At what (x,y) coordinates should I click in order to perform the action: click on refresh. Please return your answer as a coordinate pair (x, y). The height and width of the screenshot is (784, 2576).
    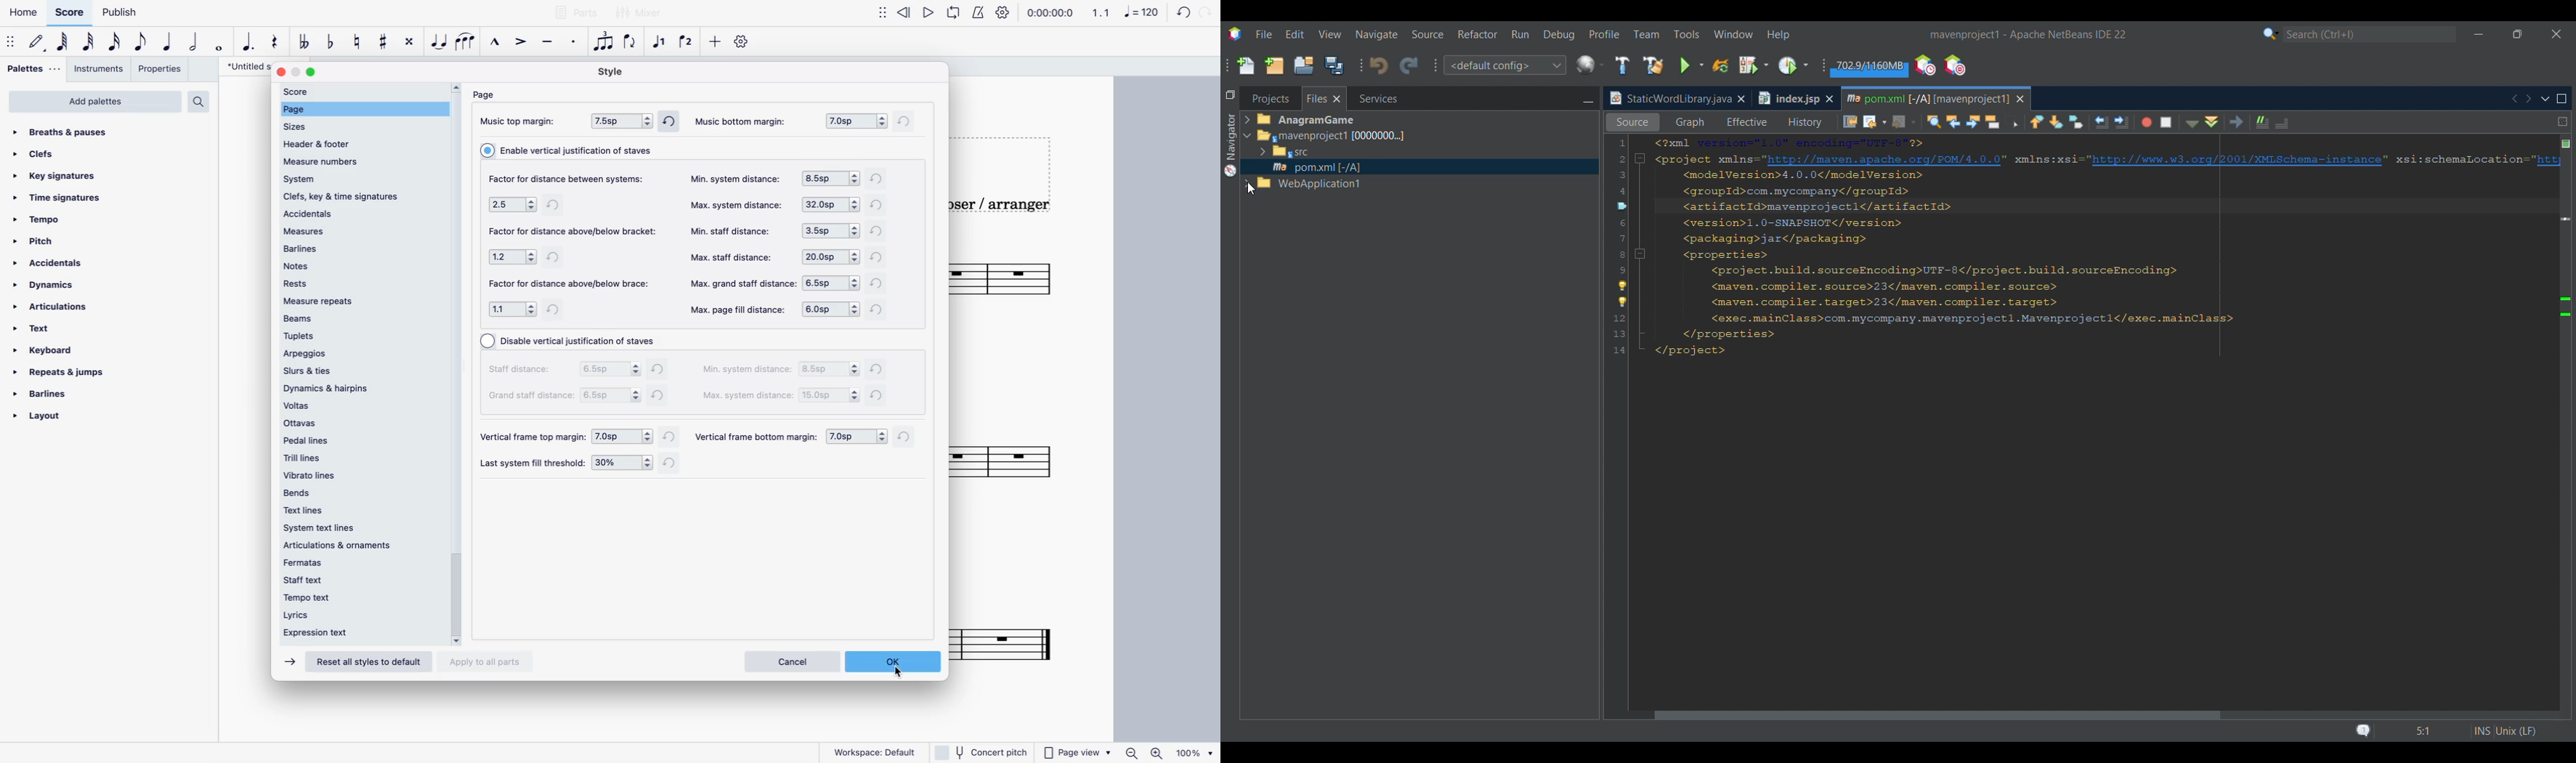
    Looking at the image, I should click on (880, 204).